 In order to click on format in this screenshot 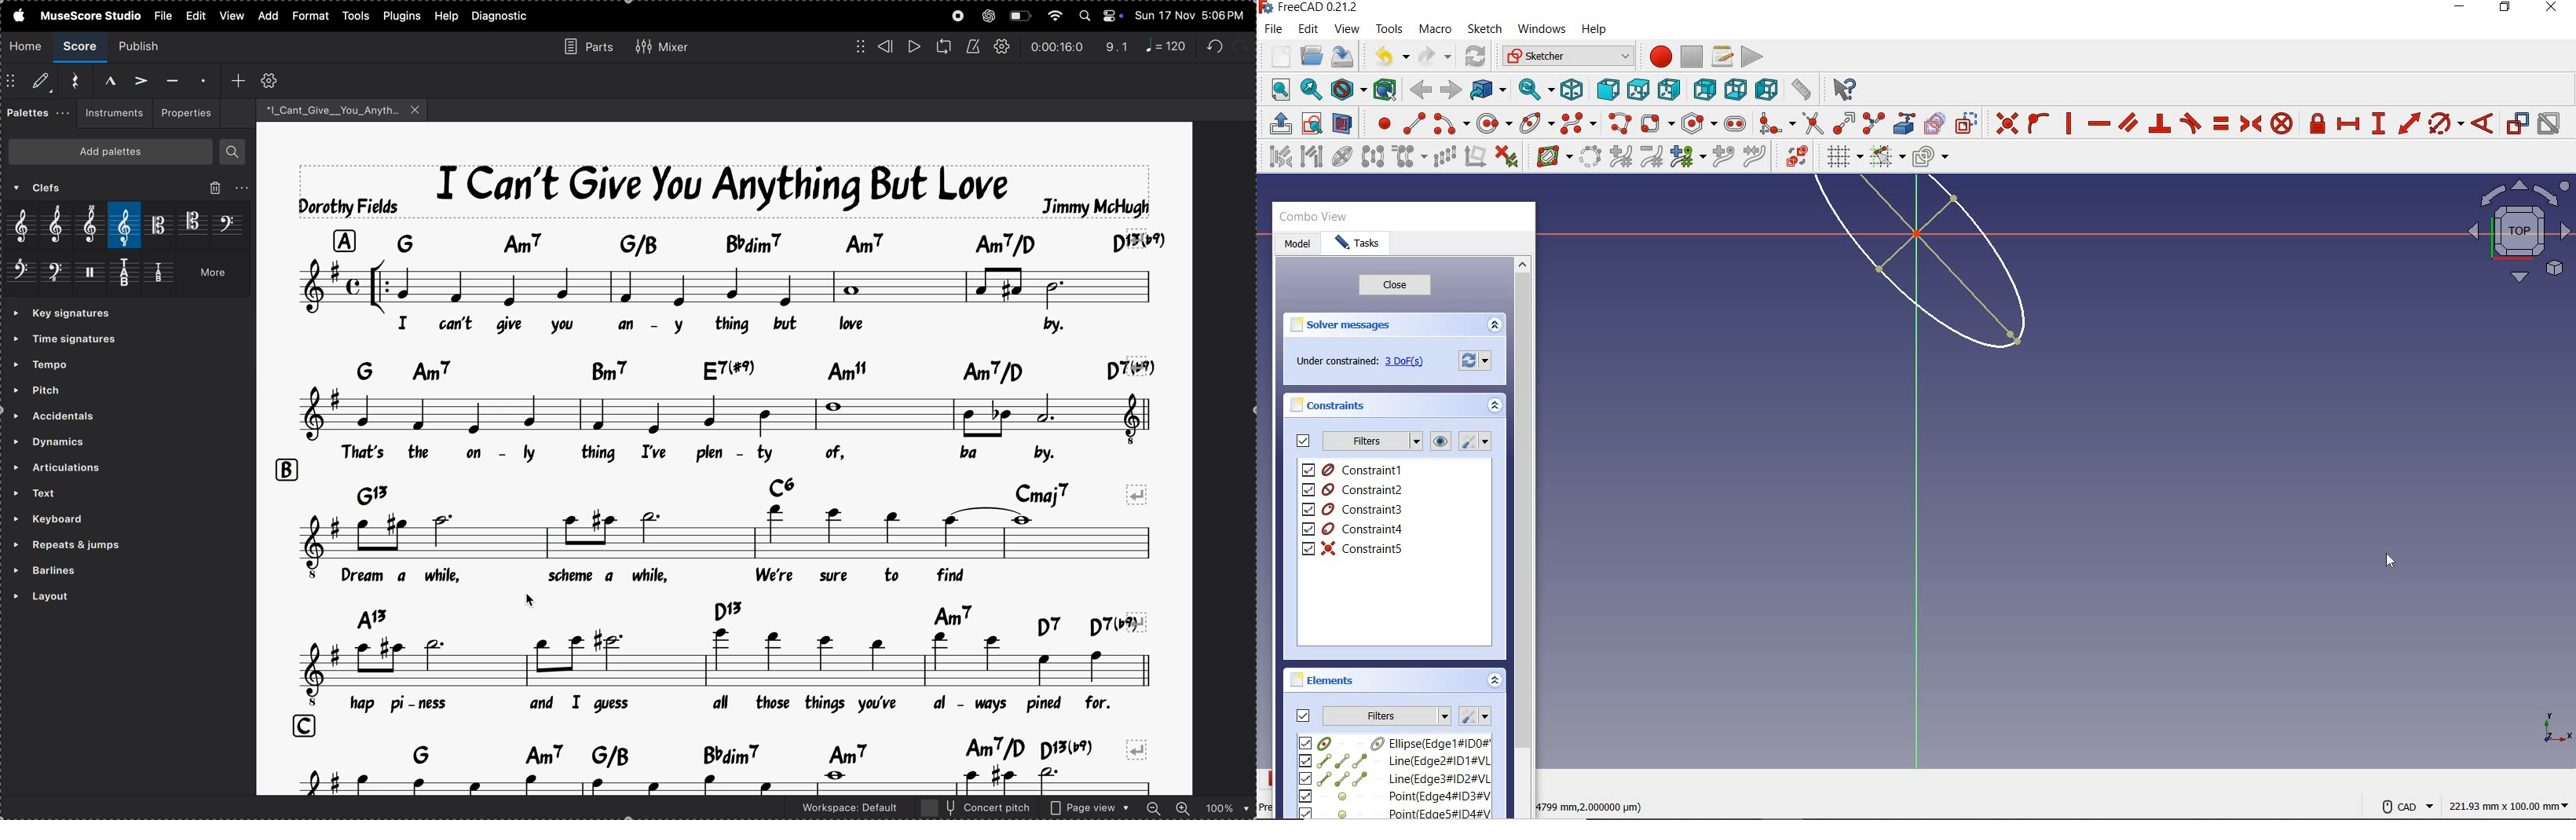, I will do `click(309, 16)`.